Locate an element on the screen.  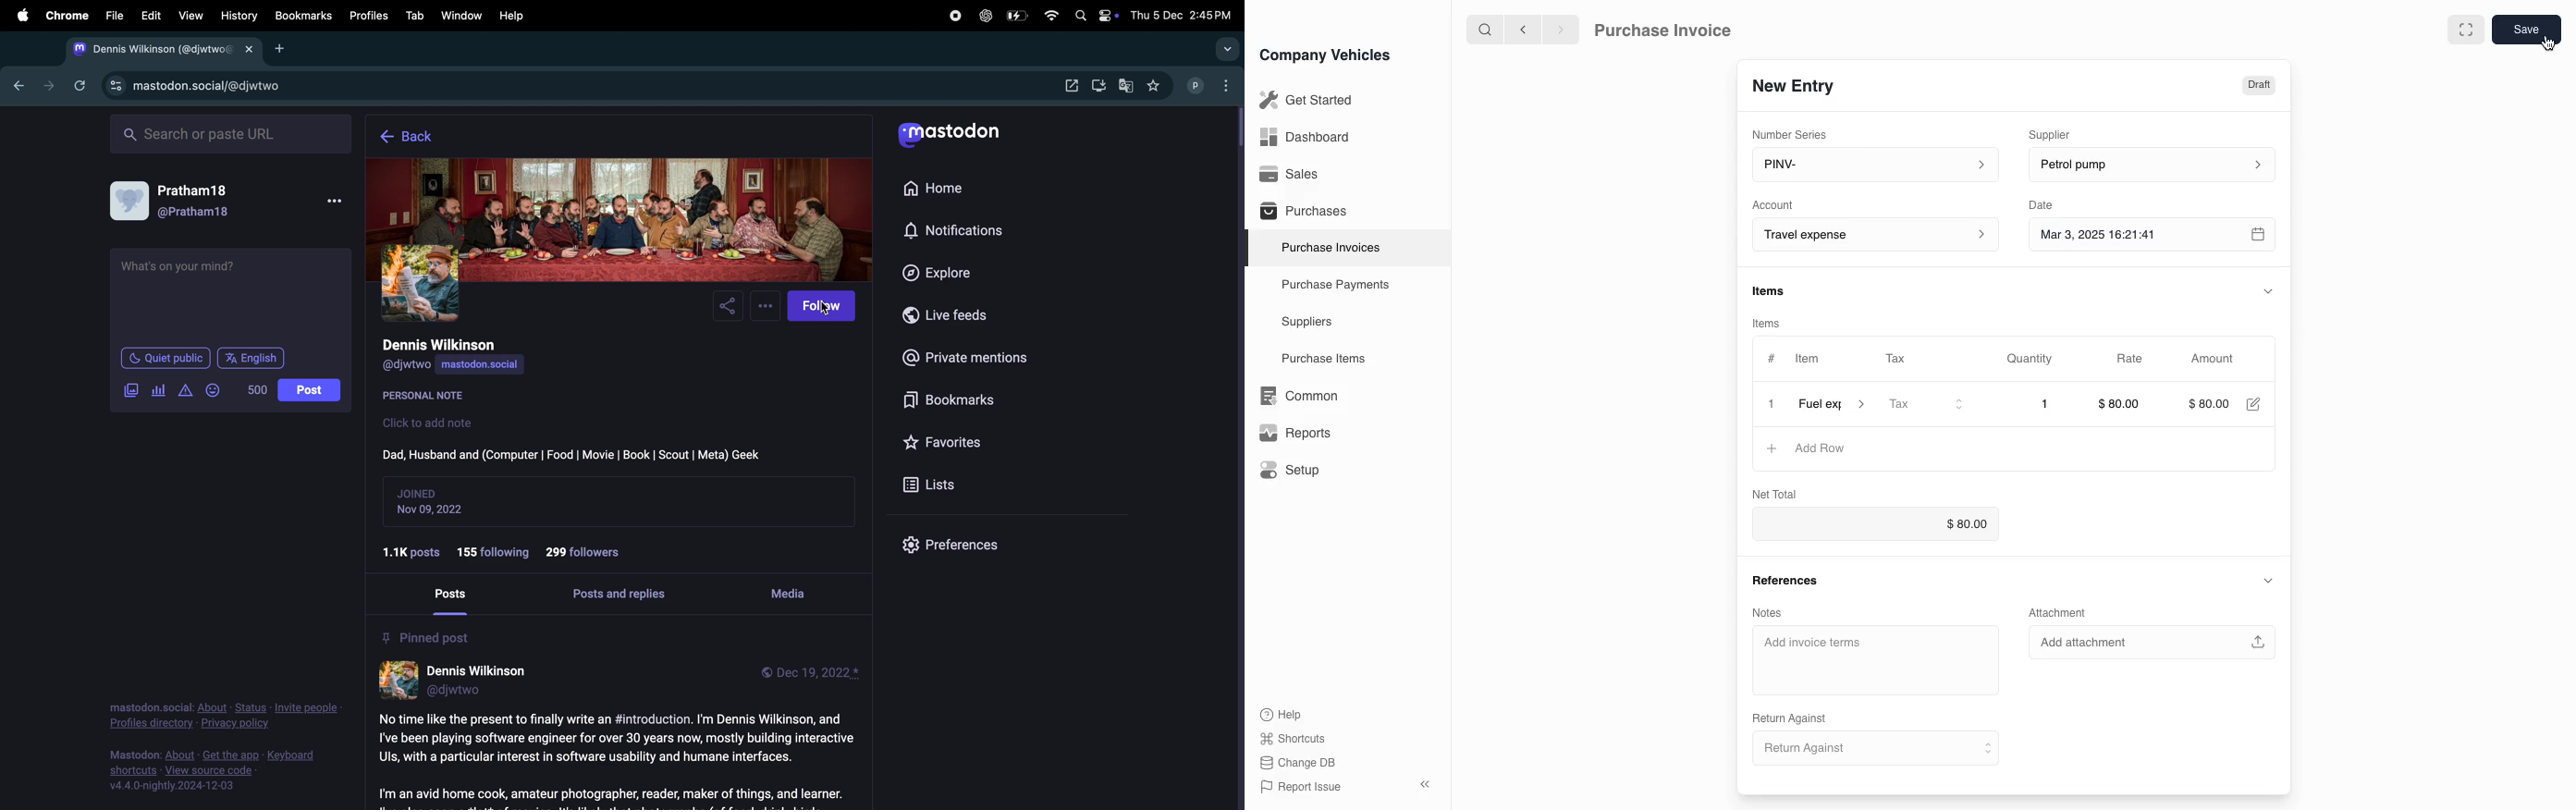
options is located at coordinates (335, 200).